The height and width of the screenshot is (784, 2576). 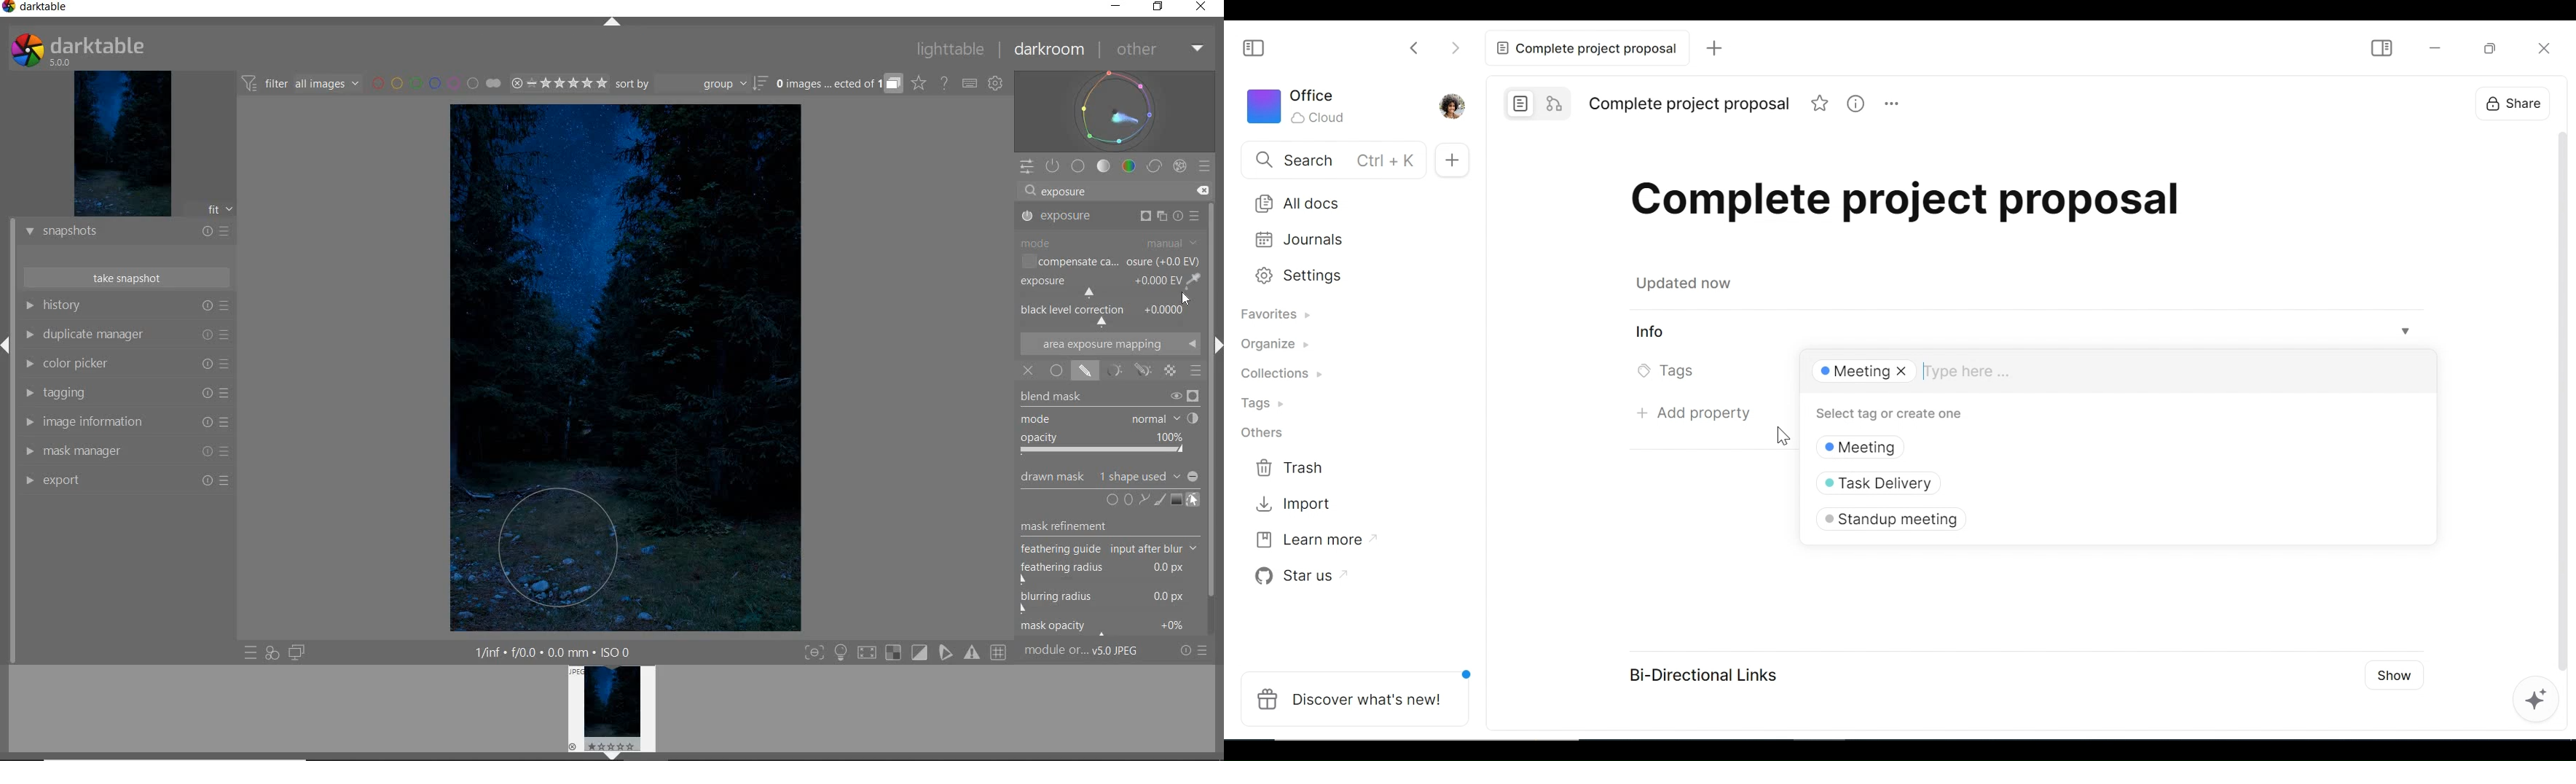 I want to click on SHOW GLOBAL PREFERENCES, so click(x=995, y=83).